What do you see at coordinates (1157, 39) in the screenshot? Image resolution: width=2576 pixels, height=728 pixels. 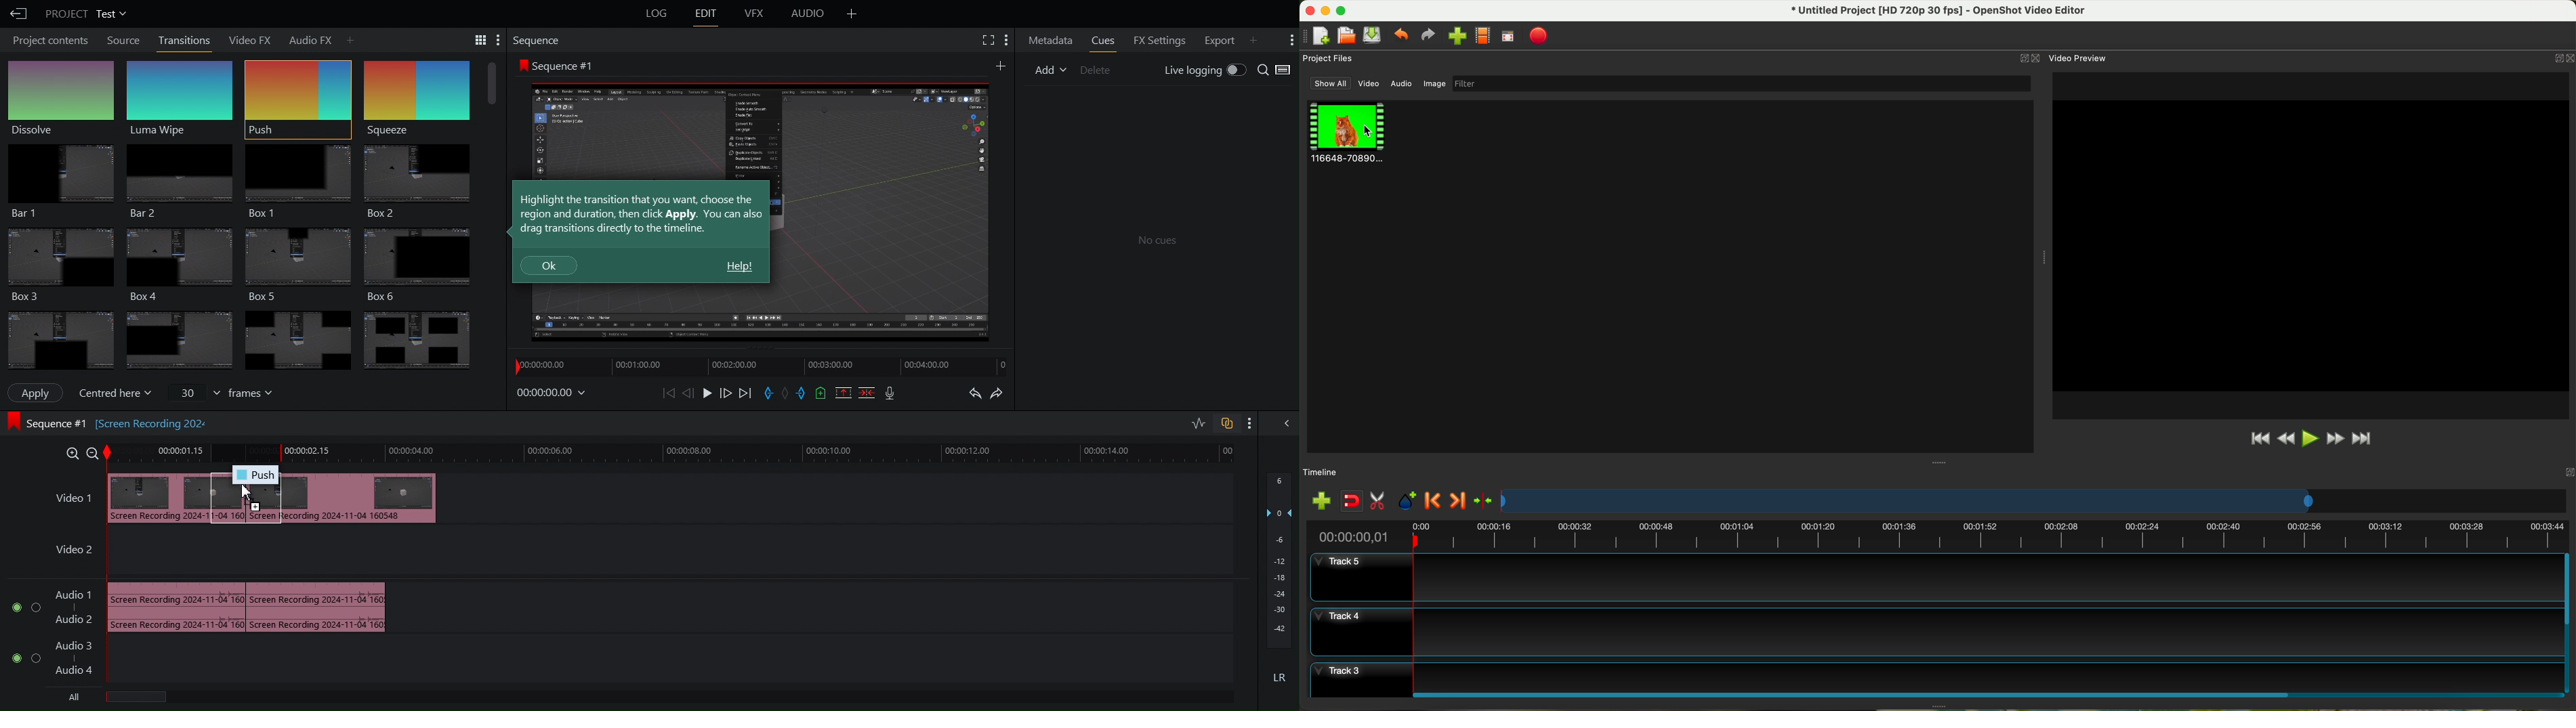 I see `FX Settings` at bounding box center [1157, 39].